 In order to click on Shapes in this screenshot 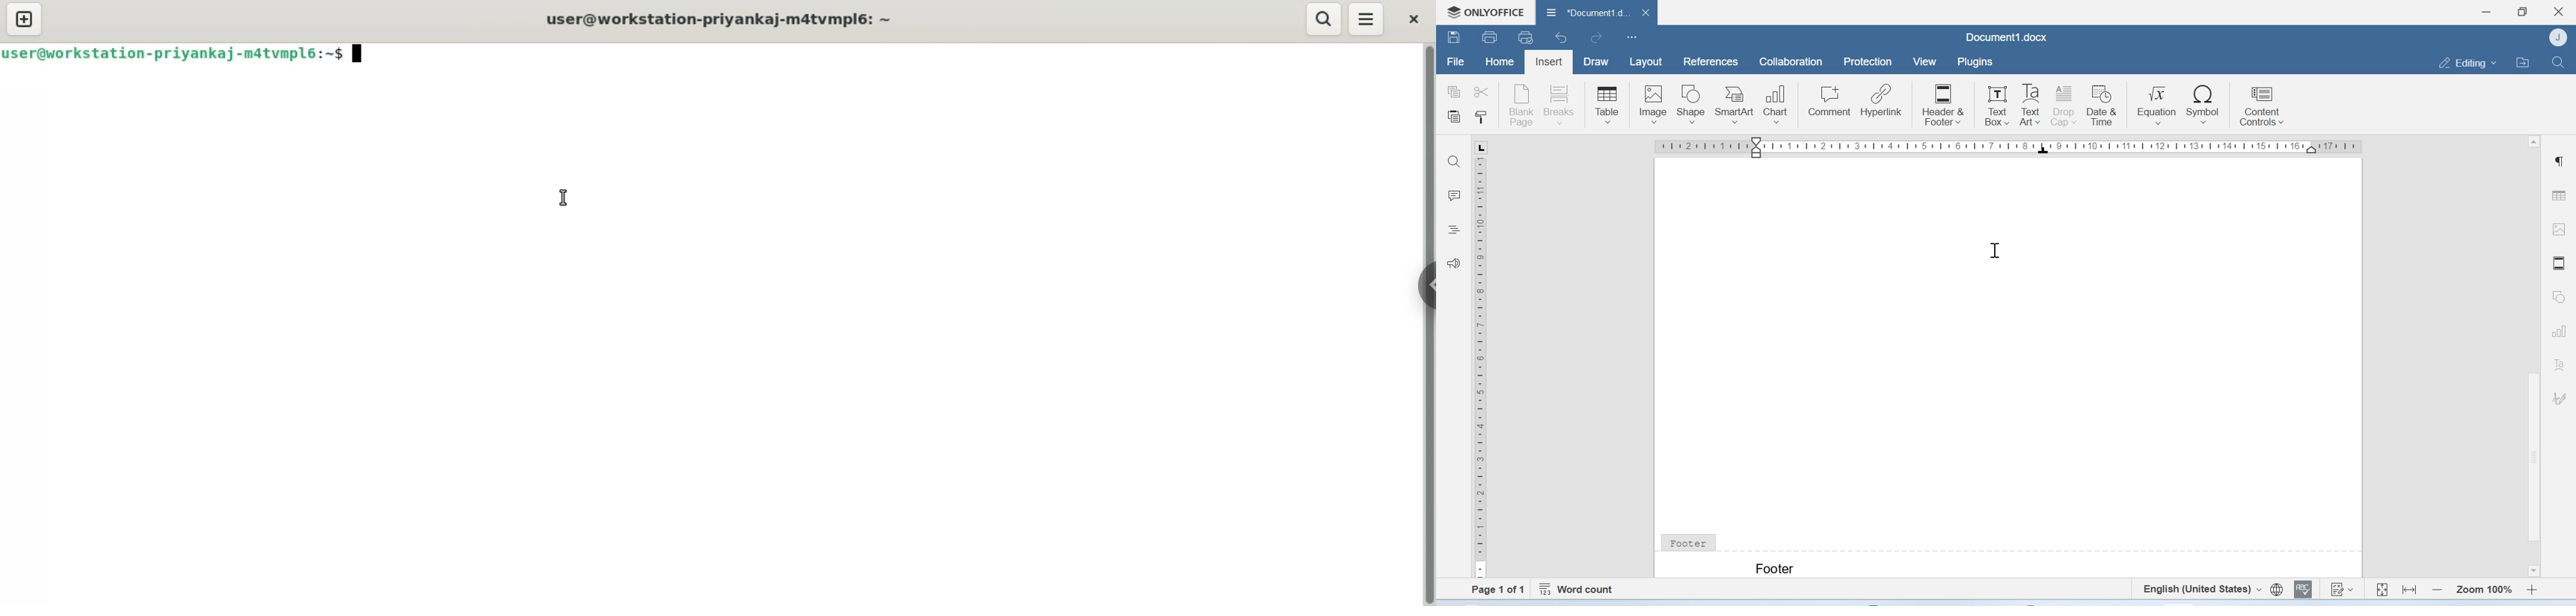, I will do `click(2558, 298)`.